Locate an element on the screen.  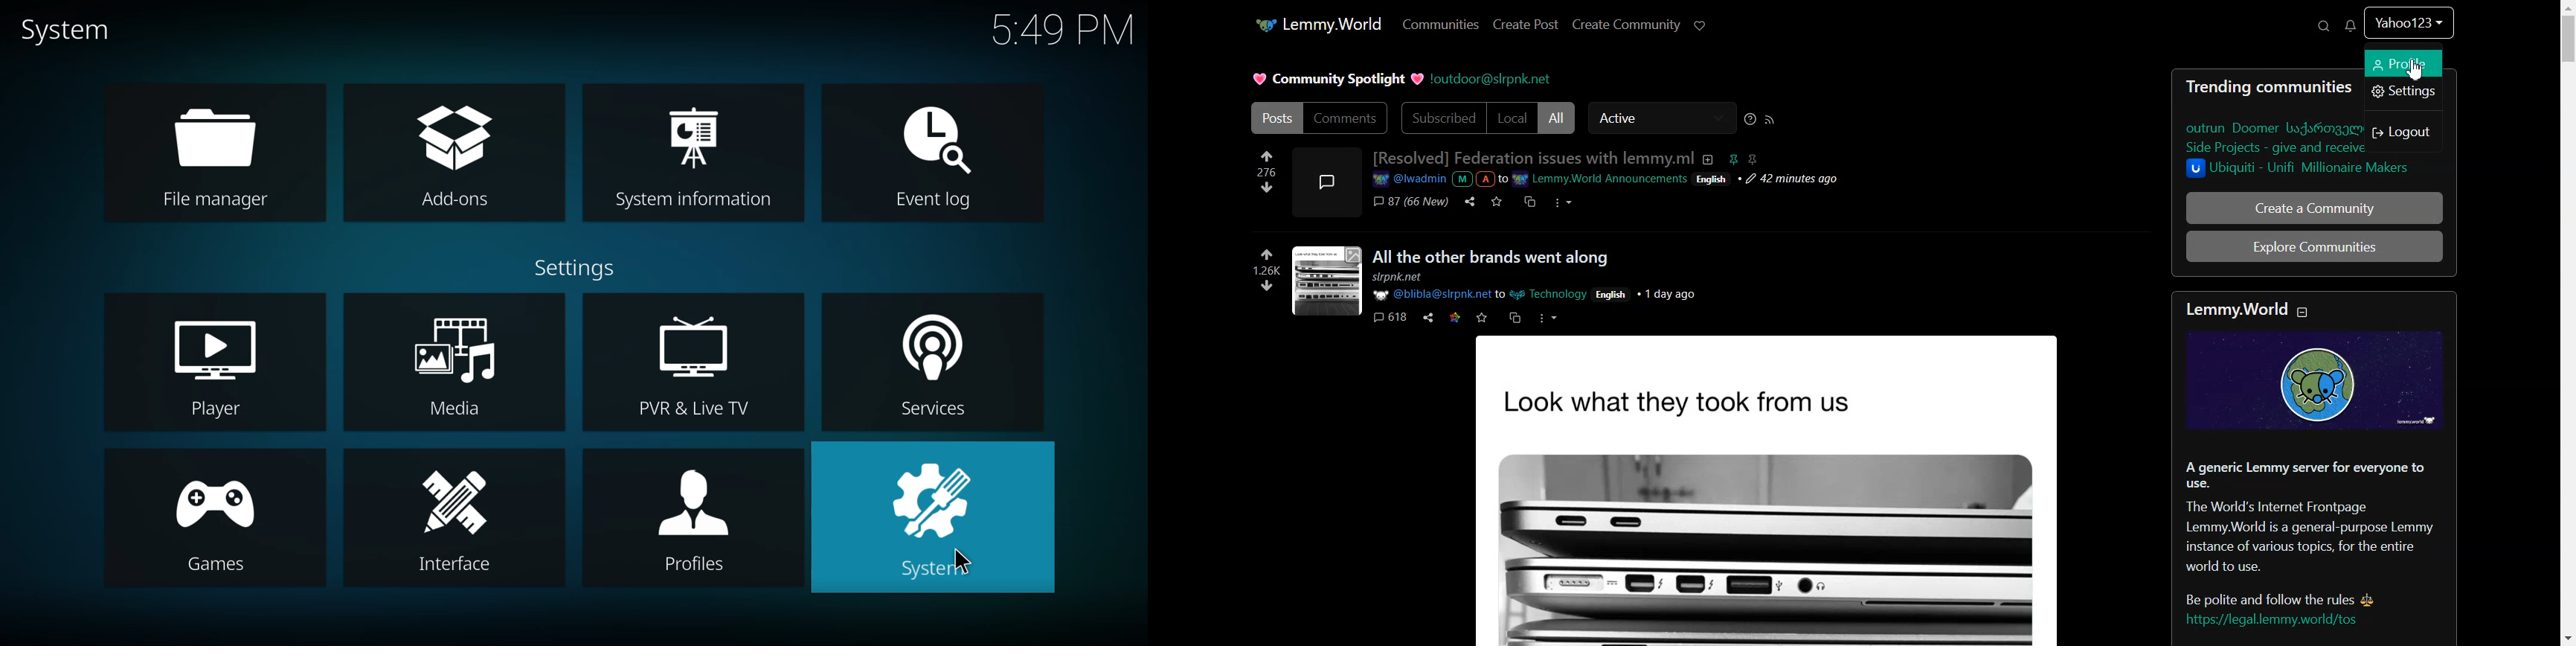
Create Post is located at coordinates (1526, 25).